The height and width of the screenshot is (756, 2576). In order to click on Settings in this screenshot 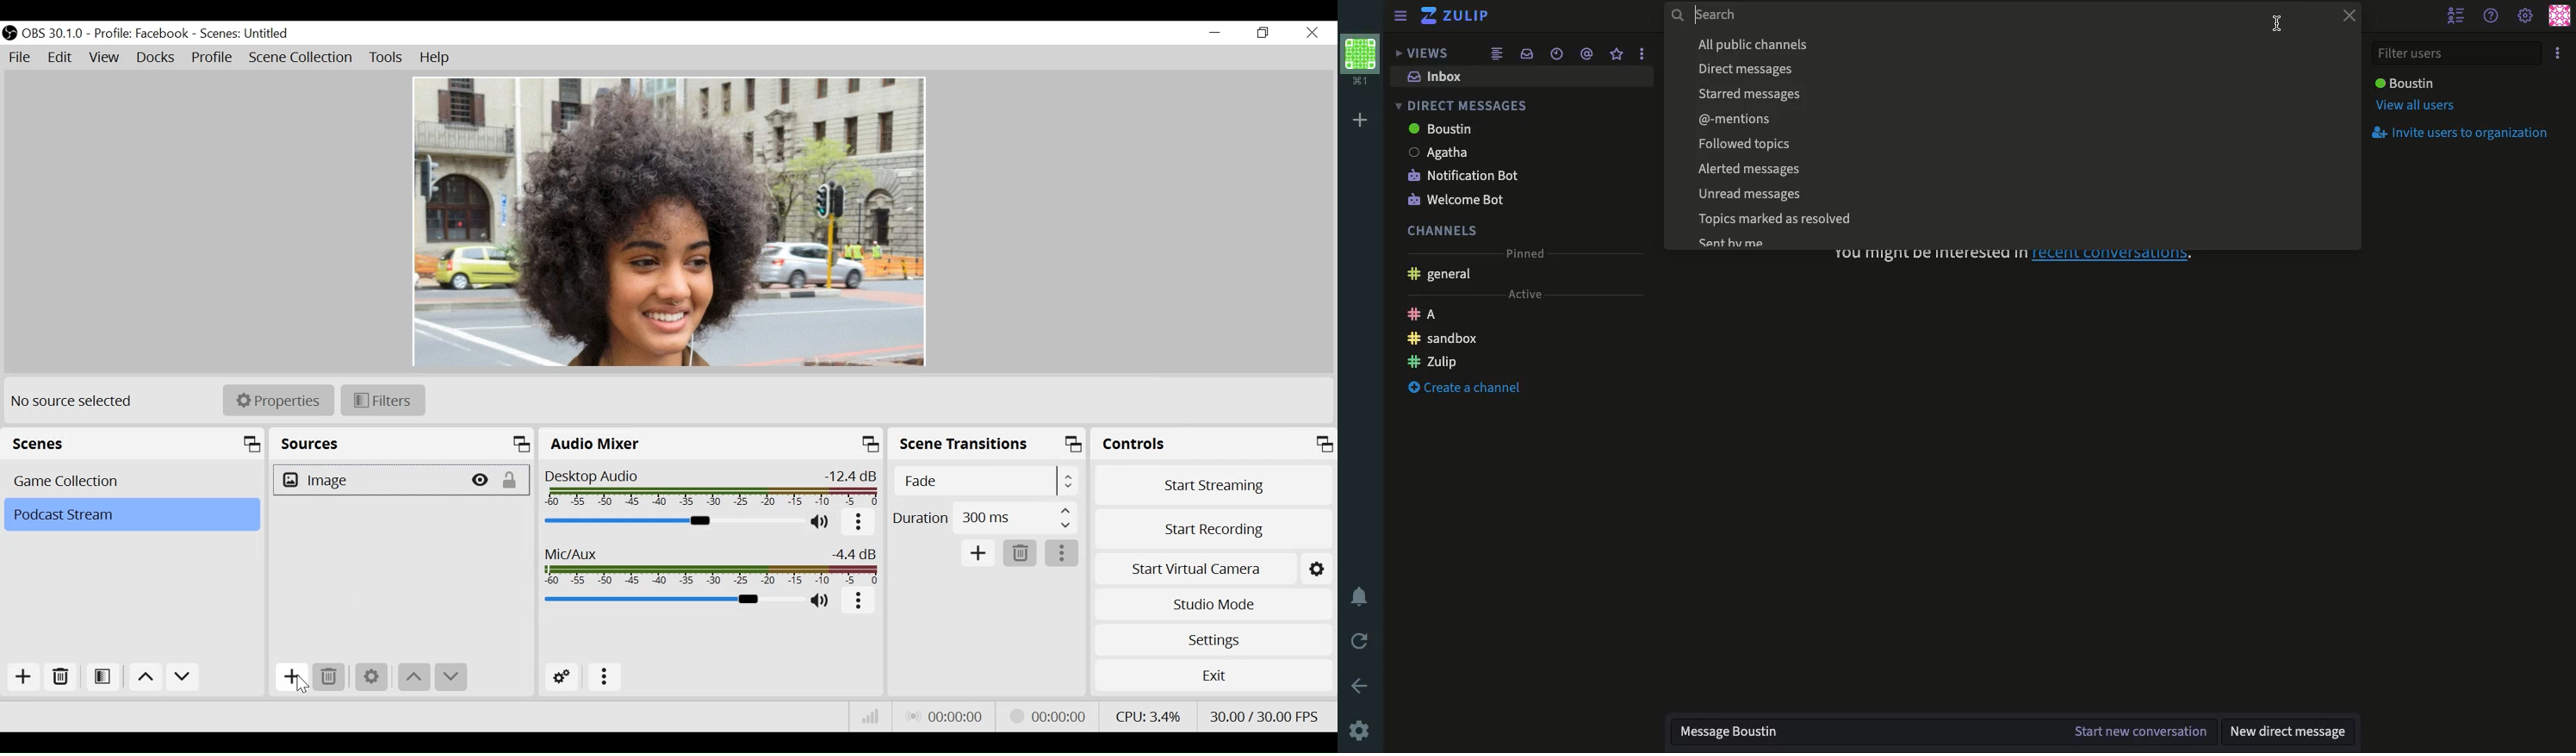, I will do `click(2526, 15)`.